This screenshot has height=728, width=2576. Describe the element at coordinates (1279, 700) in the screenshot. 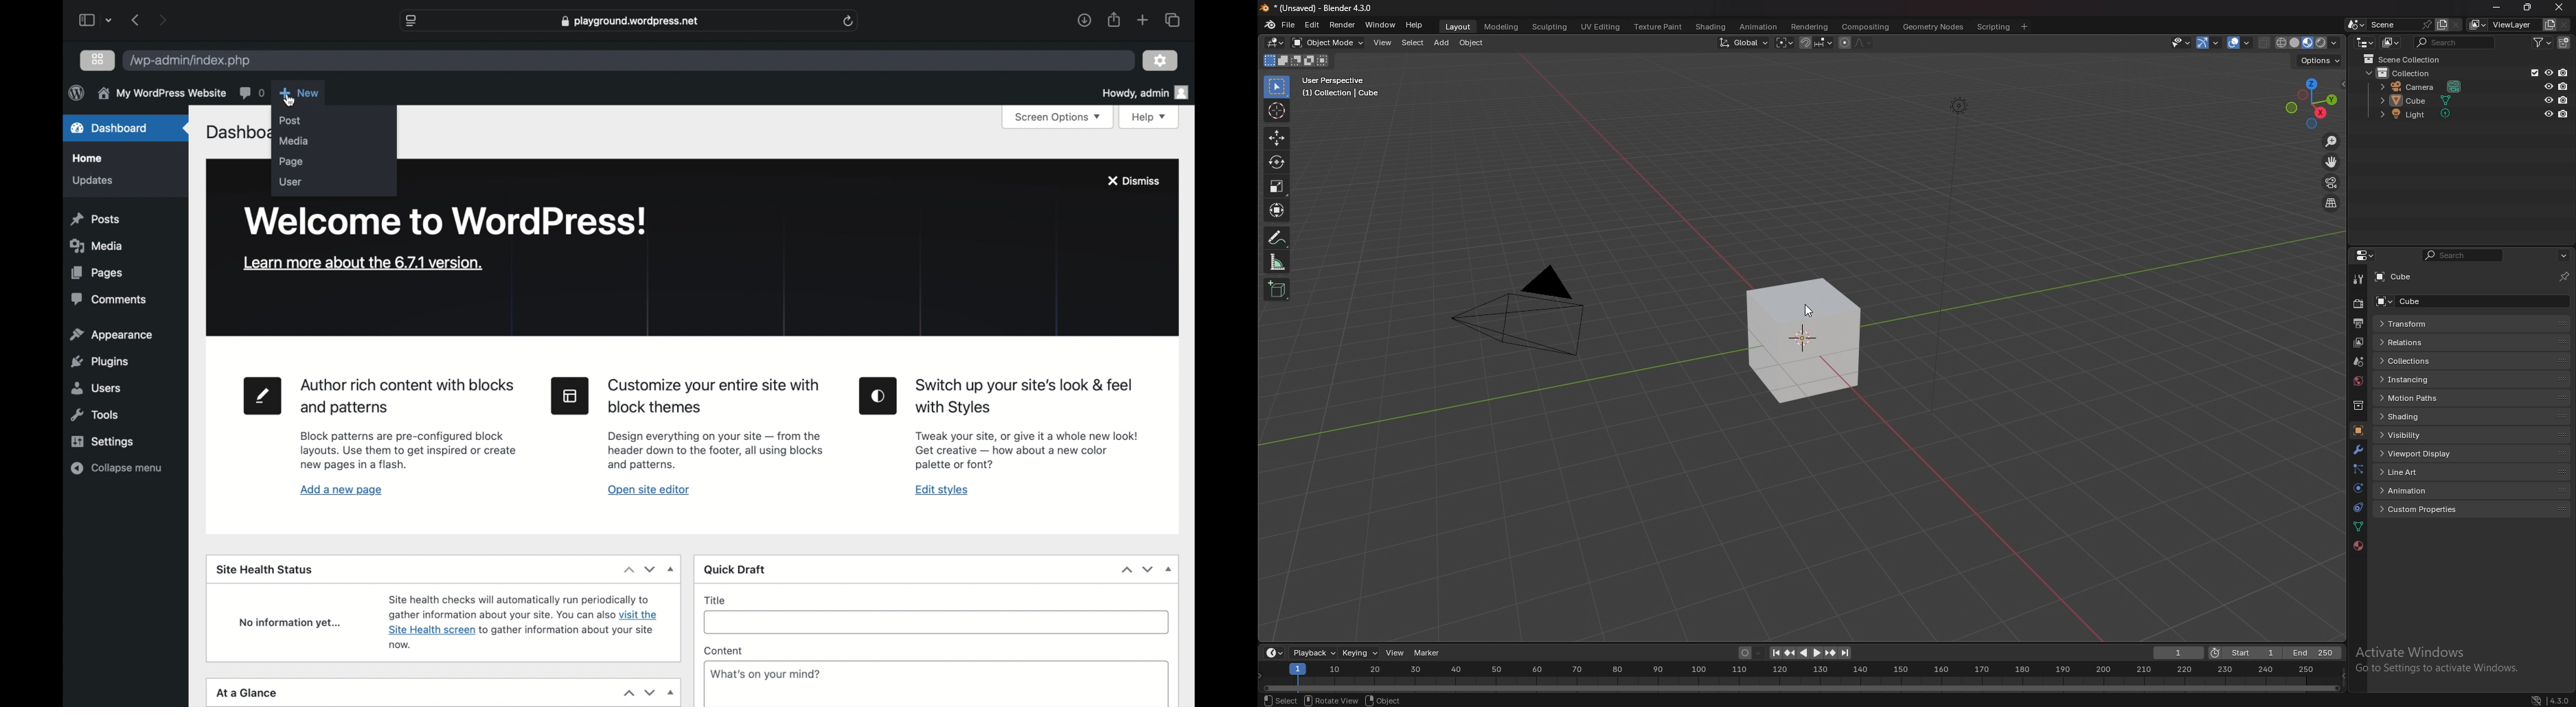

I see `select` at that location.